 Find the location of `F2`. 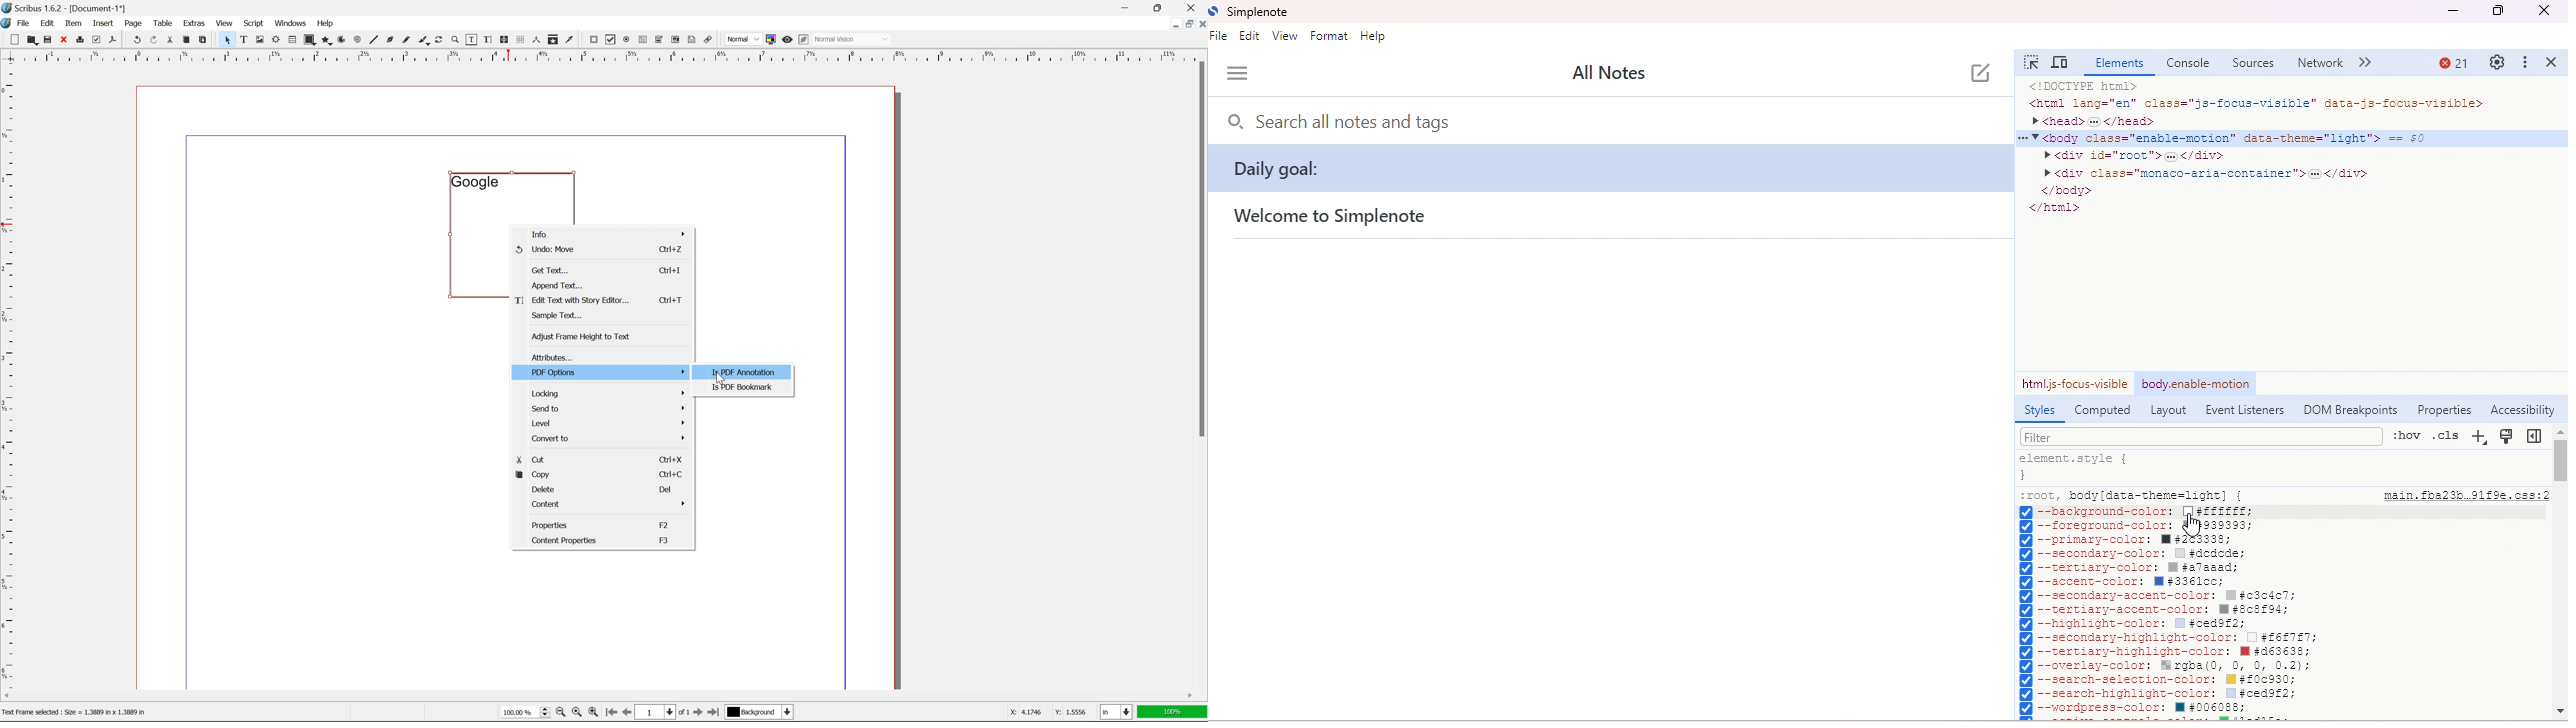

F2 is located at coordinates (664, 524).